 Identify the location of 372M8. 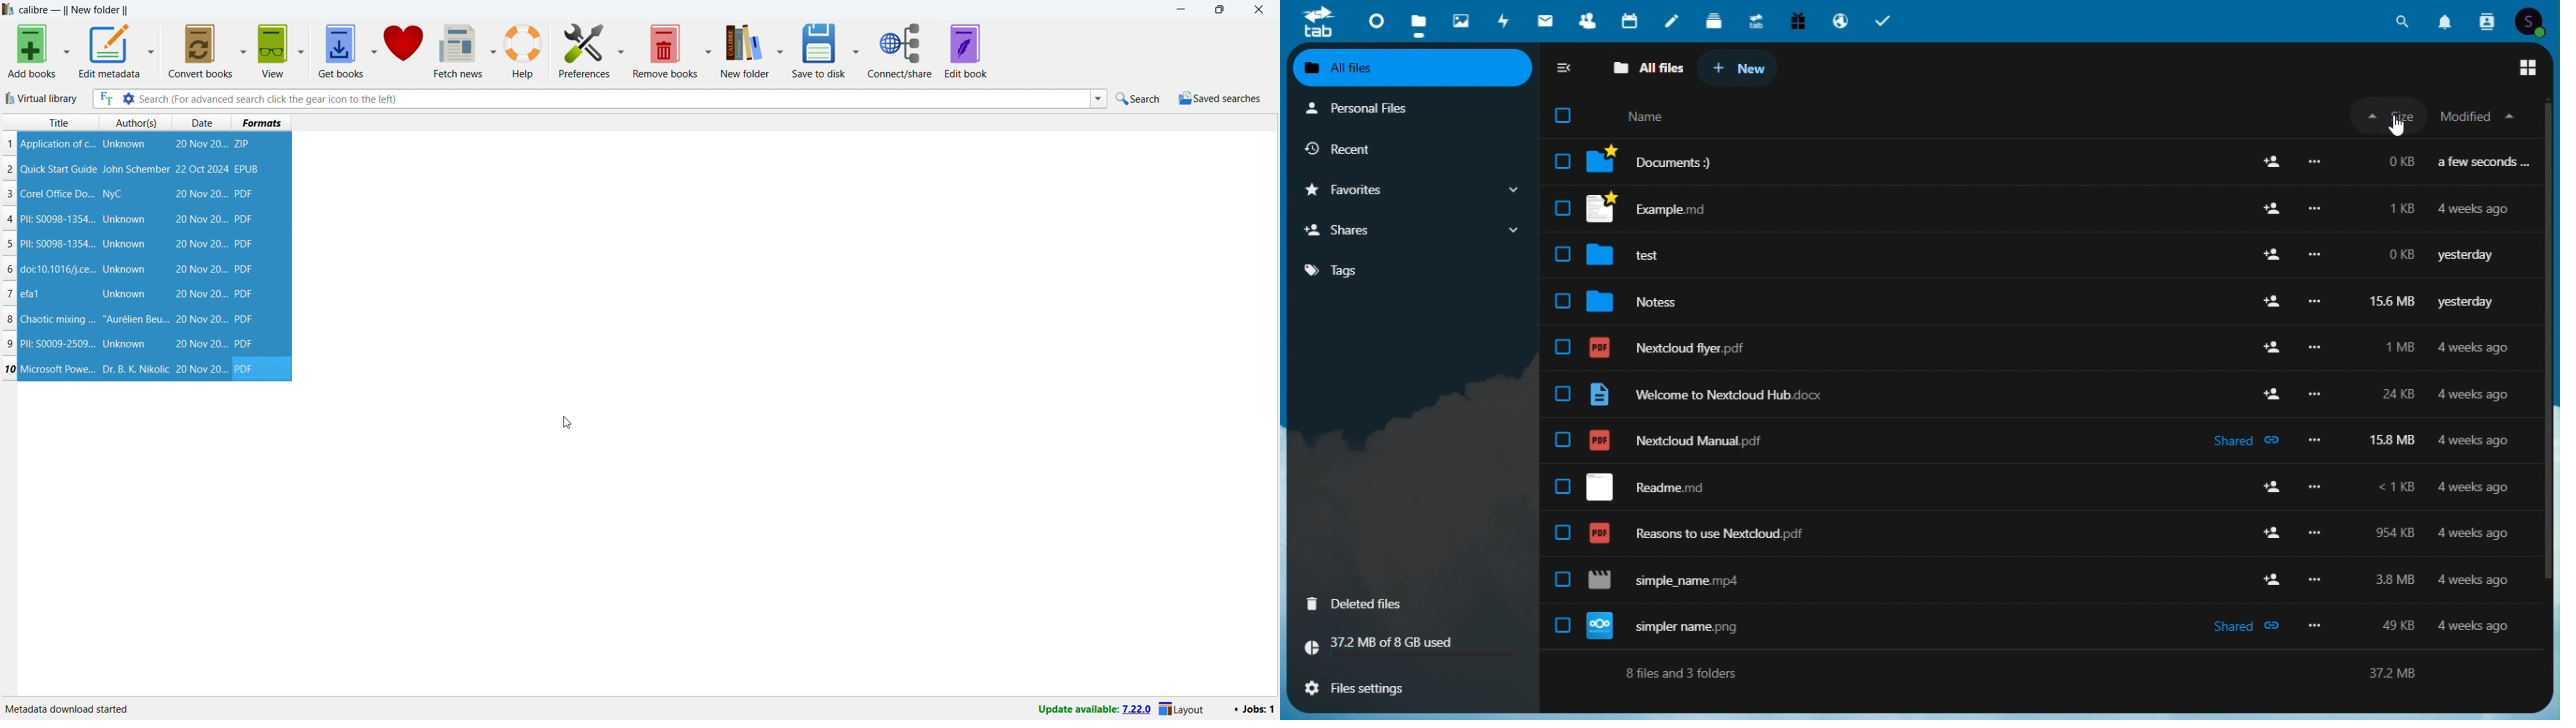
(2388, 672).